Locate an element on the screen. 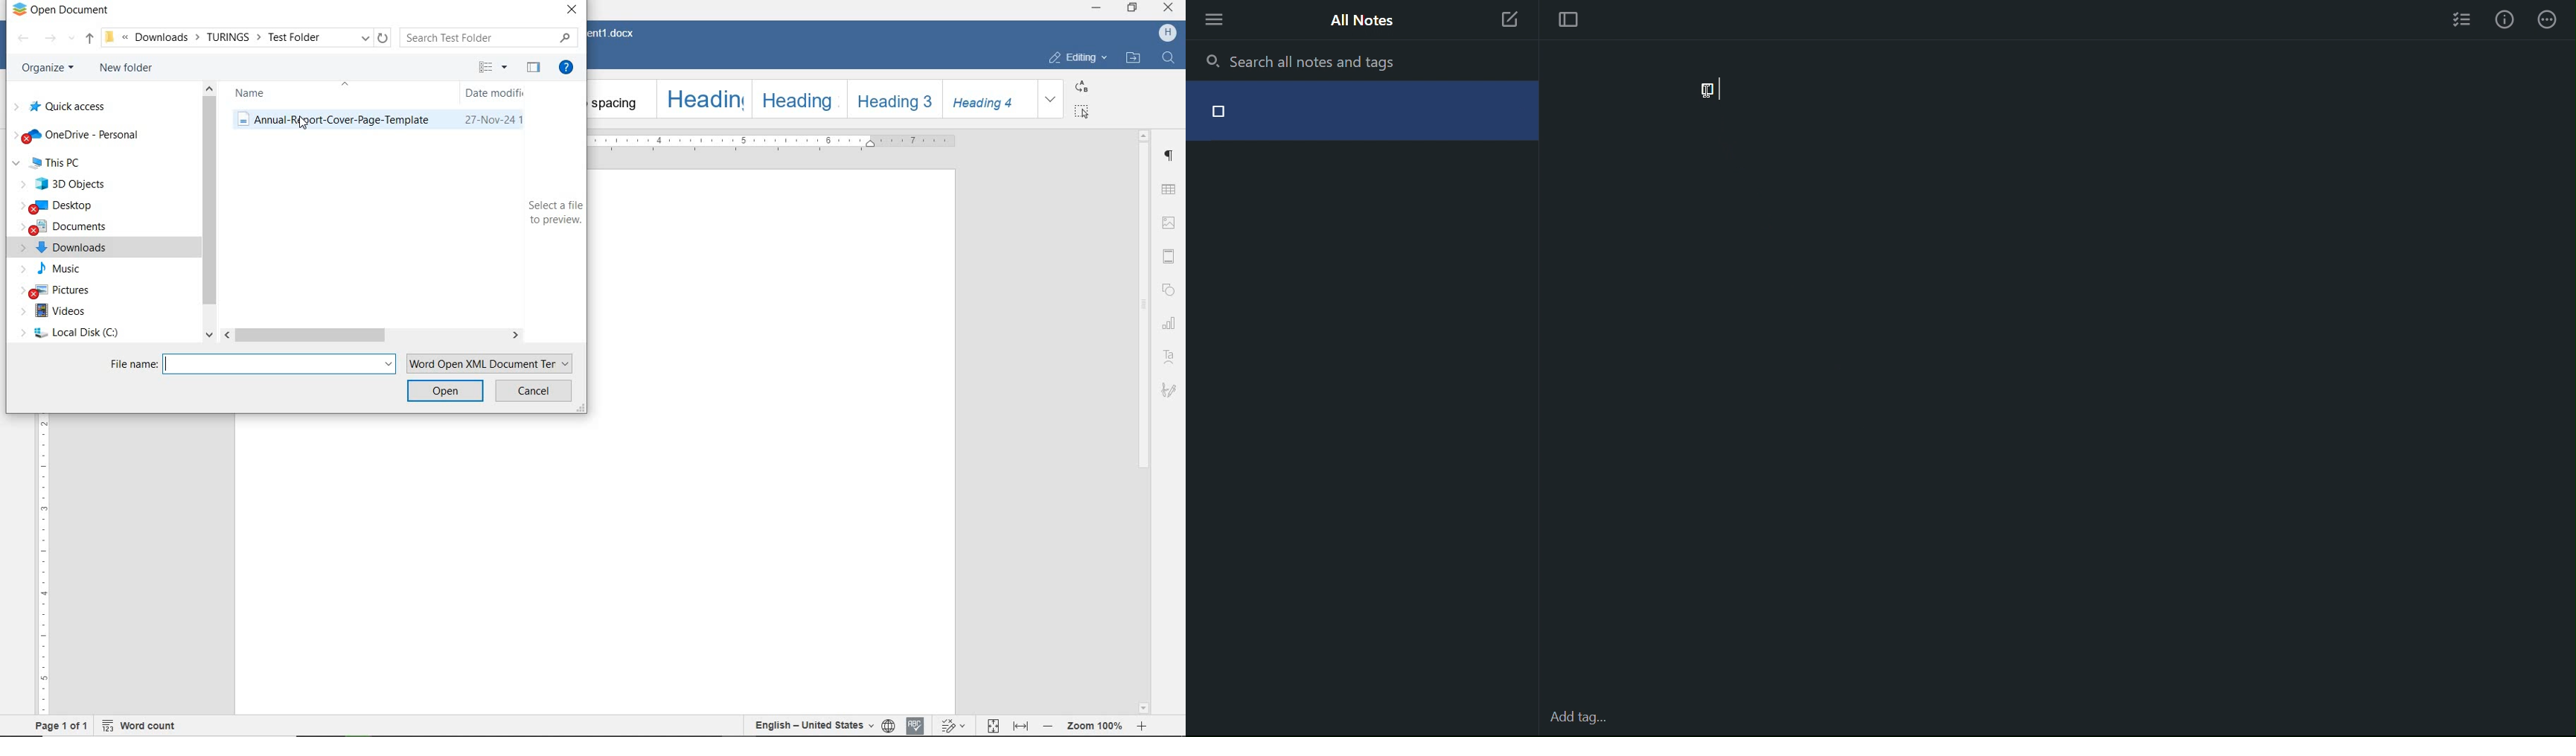  text language is located at coordinates (812, 724).